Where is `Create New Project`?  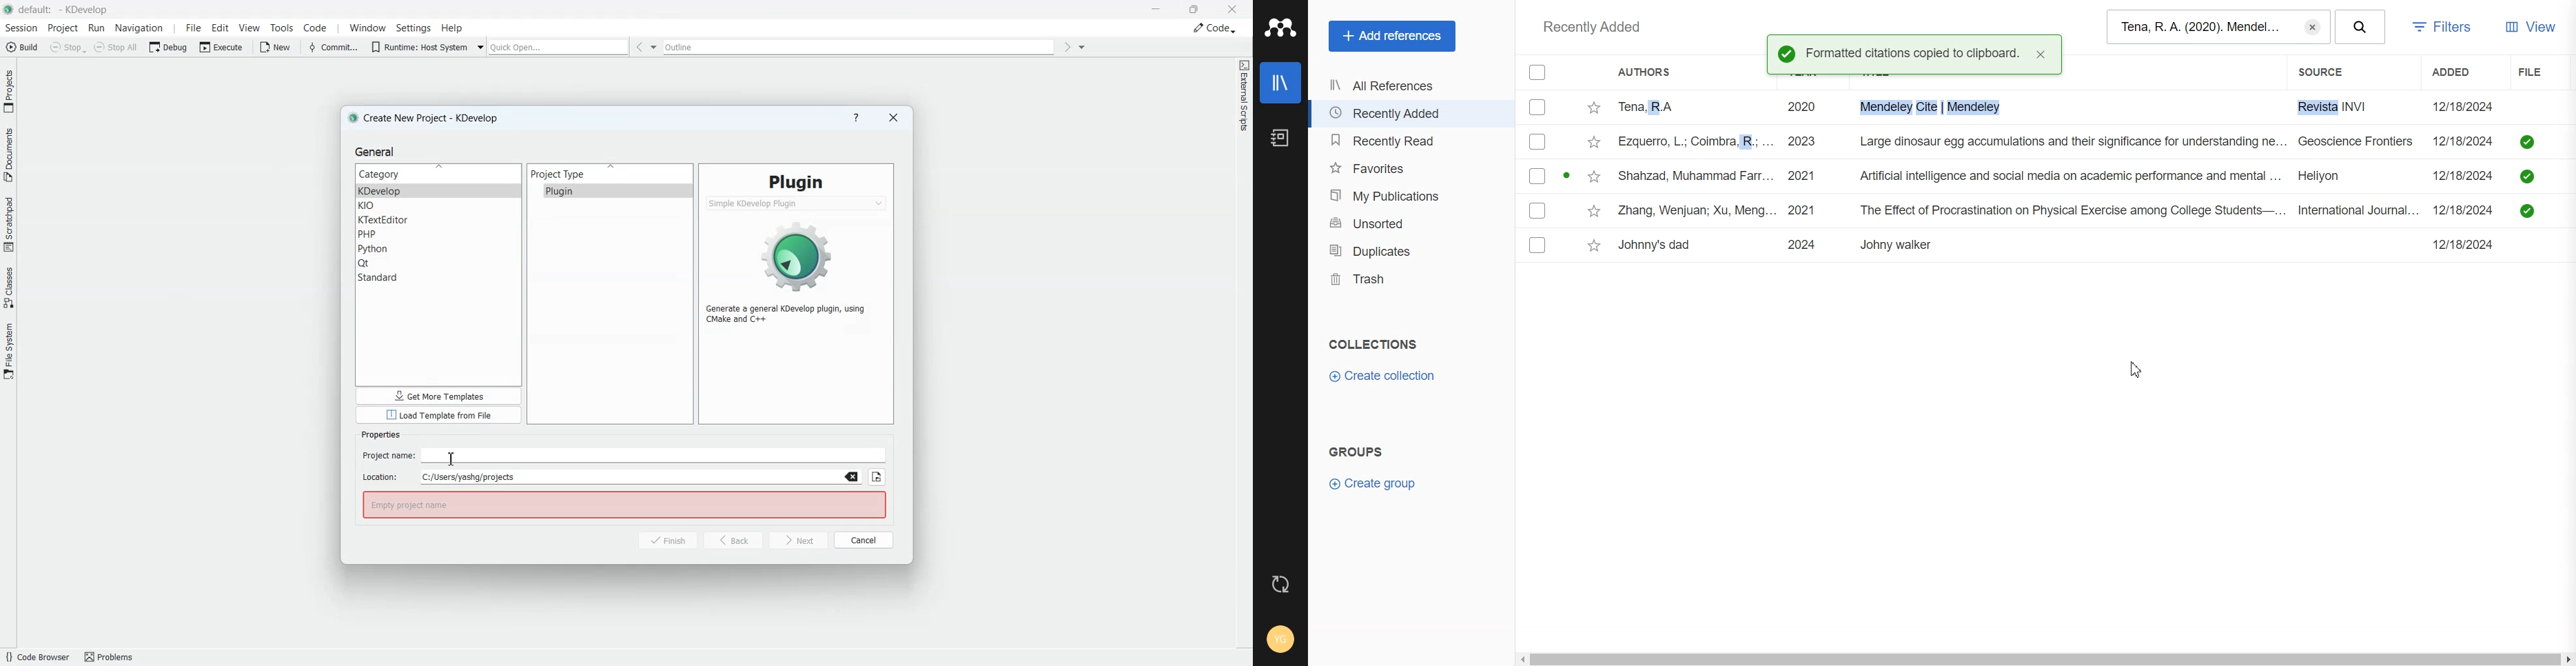 Create New Project is located at coordinates (427, 118).